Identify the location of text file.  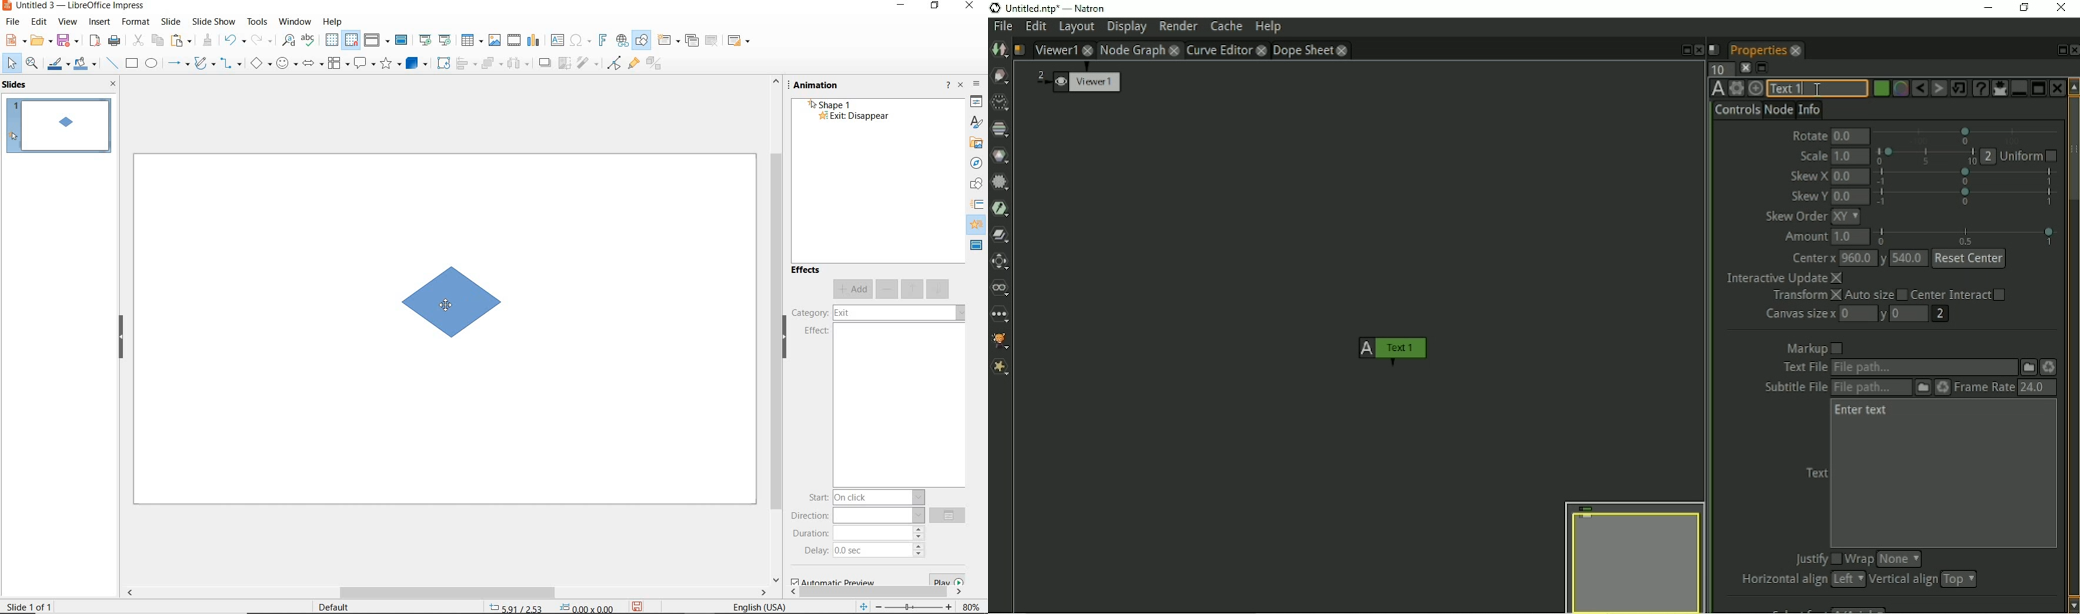
(1804, 366).